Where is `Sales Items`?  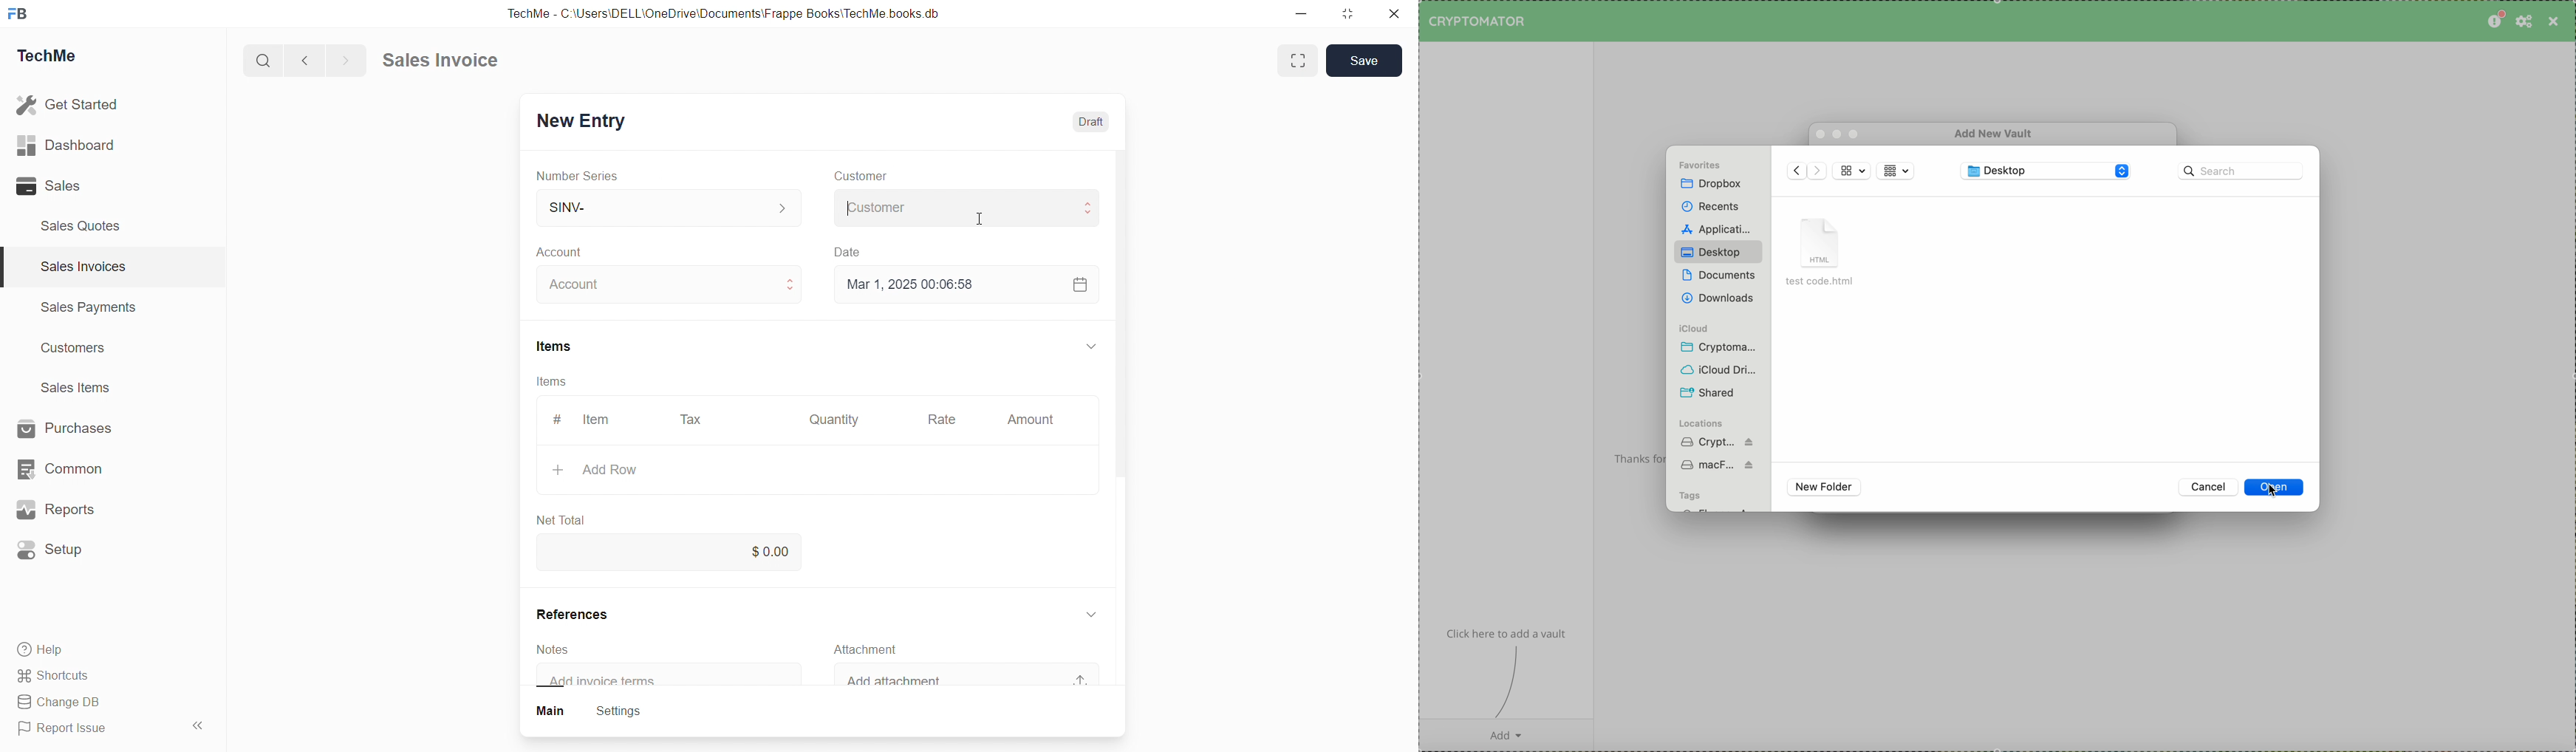
Sales Items is located at coordinates (82, 389).